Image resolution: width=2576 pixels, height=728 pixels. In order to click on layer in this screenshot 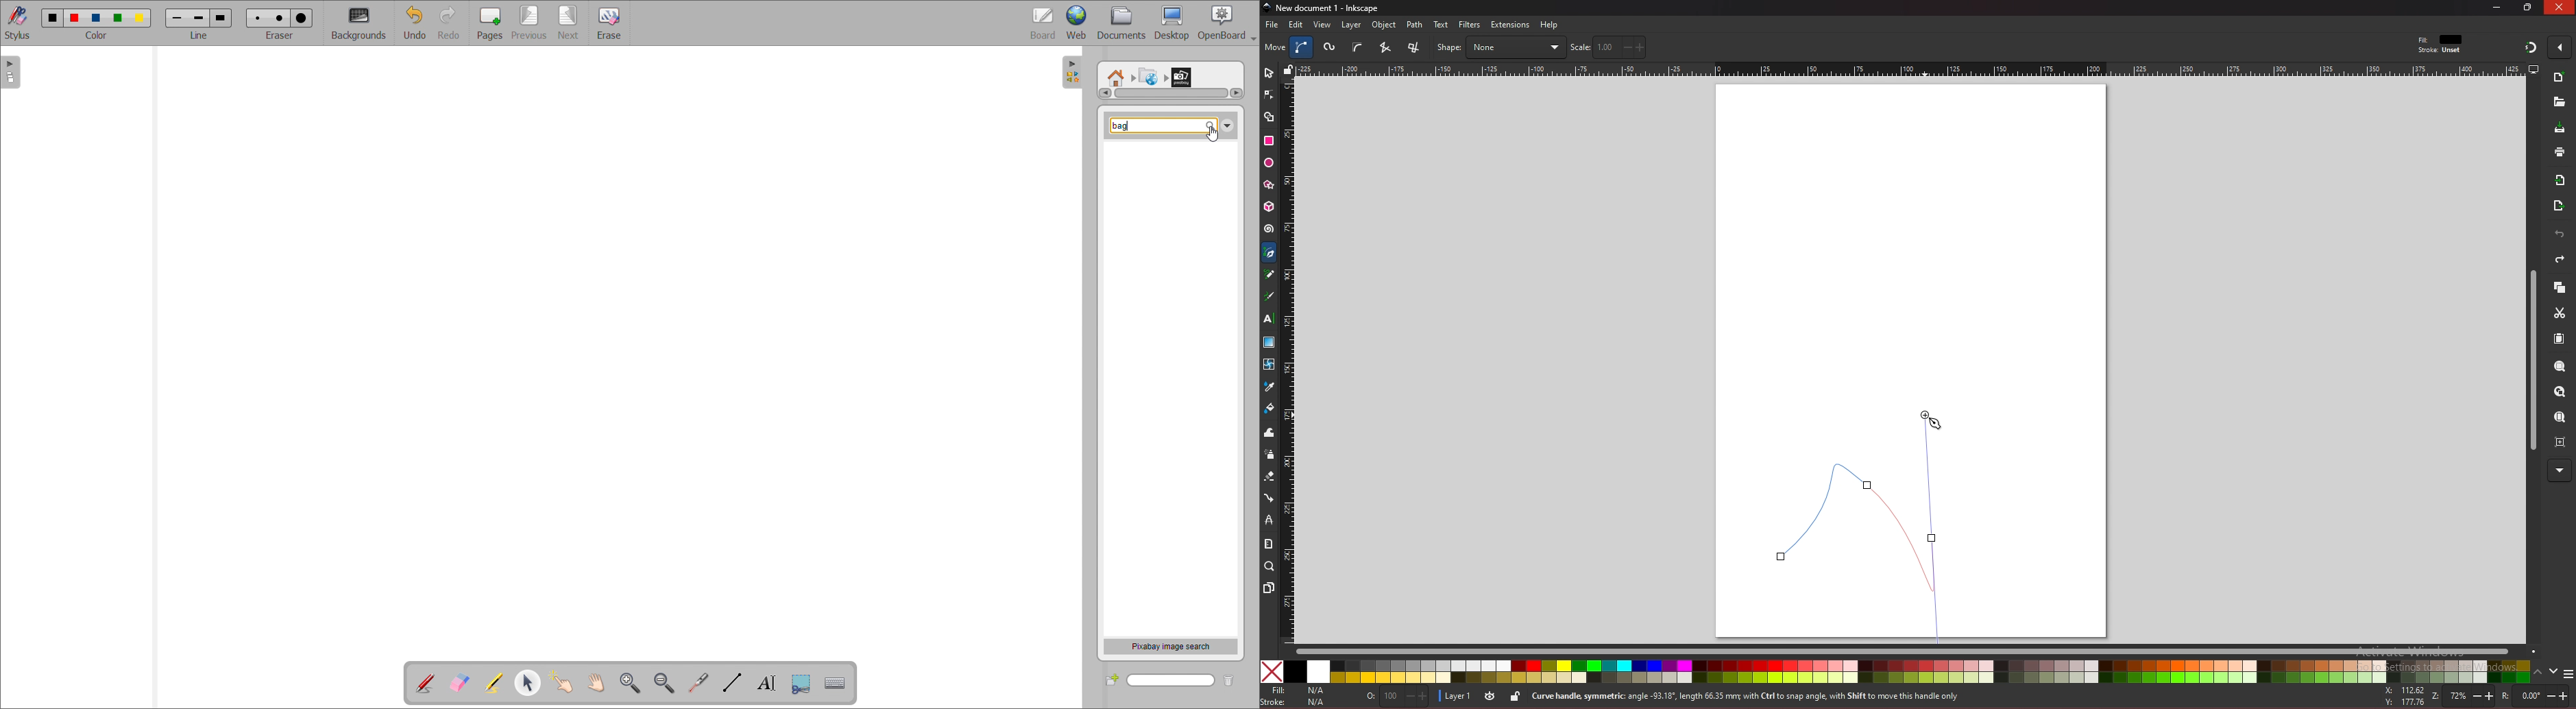, I will do `click(1351, 25)`.